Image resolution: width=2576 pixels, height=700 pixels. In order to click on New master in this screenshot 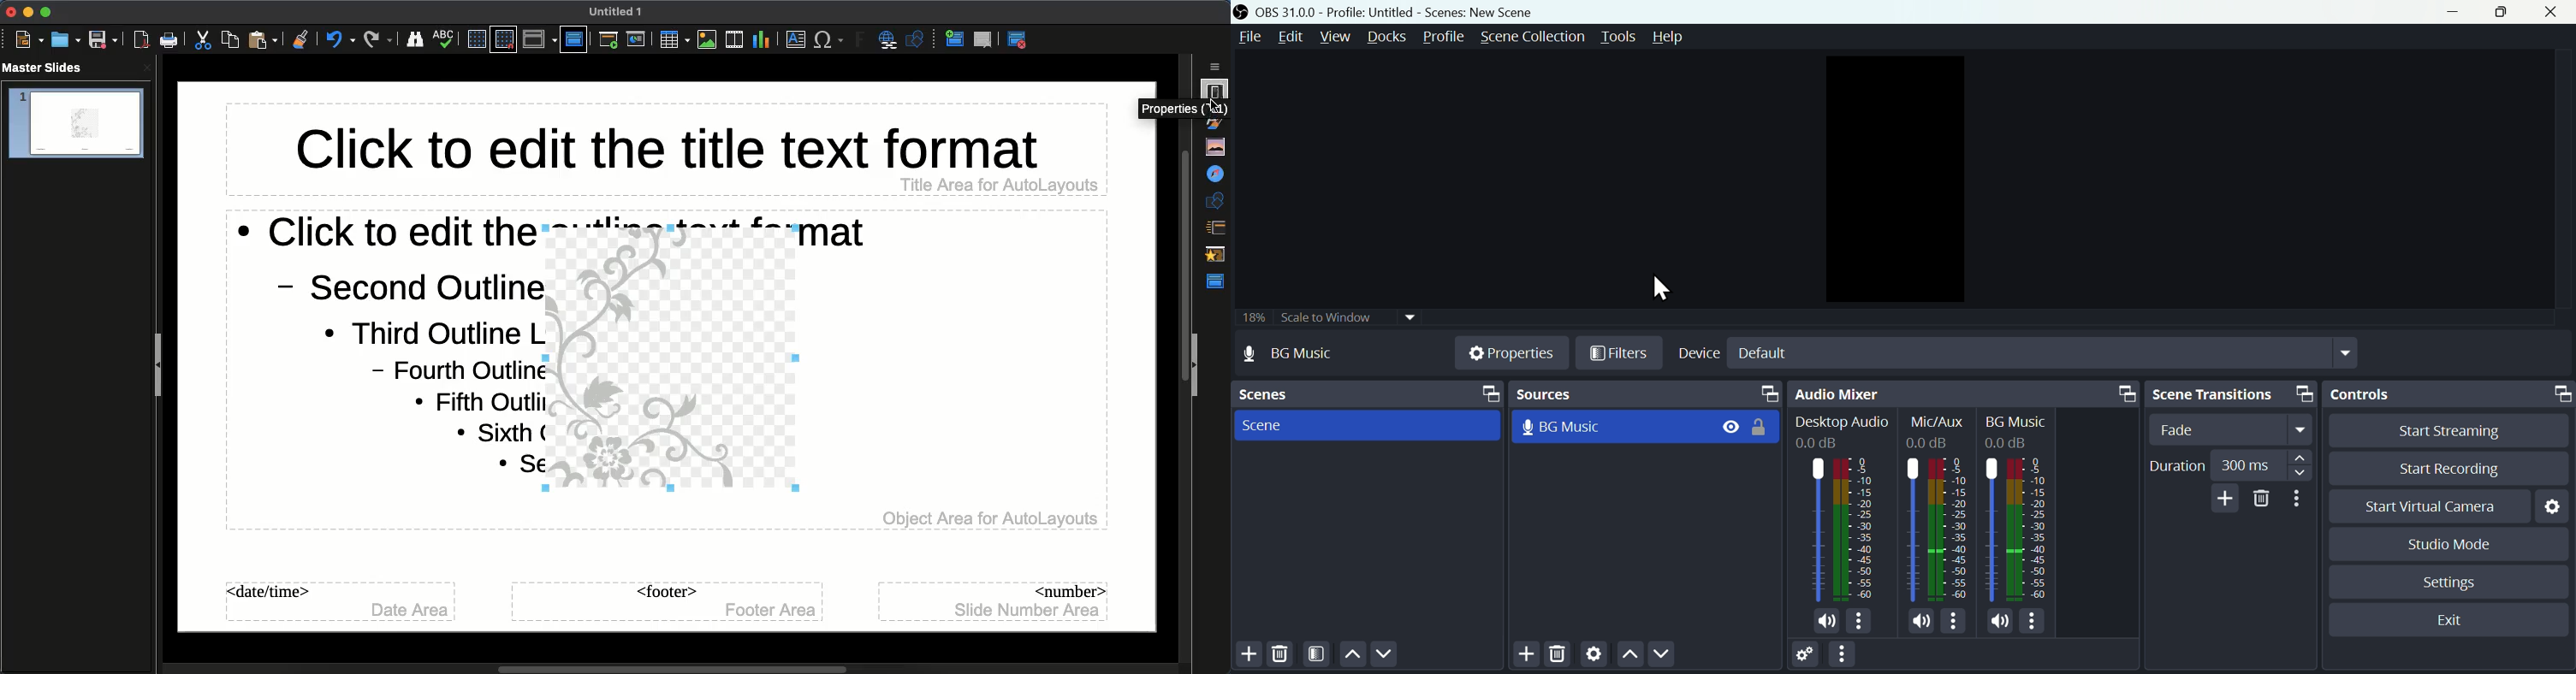, I will do `click(953, 40)`.